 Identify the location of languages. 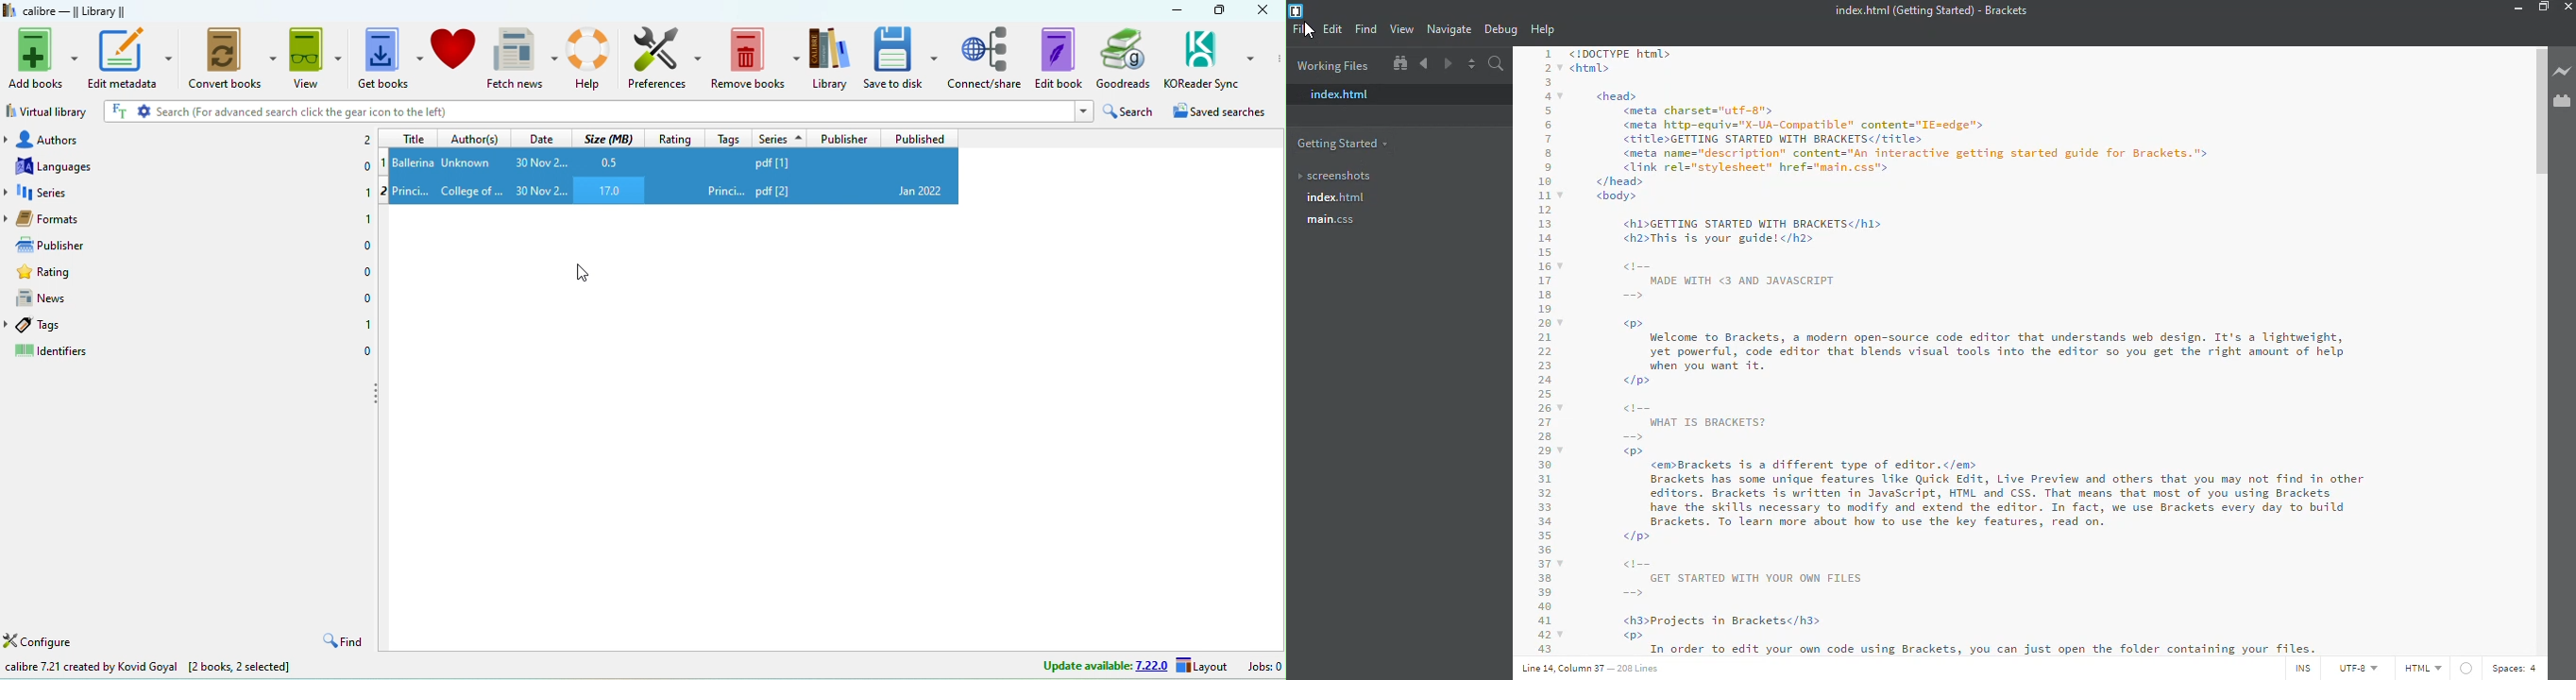
(74, 166).